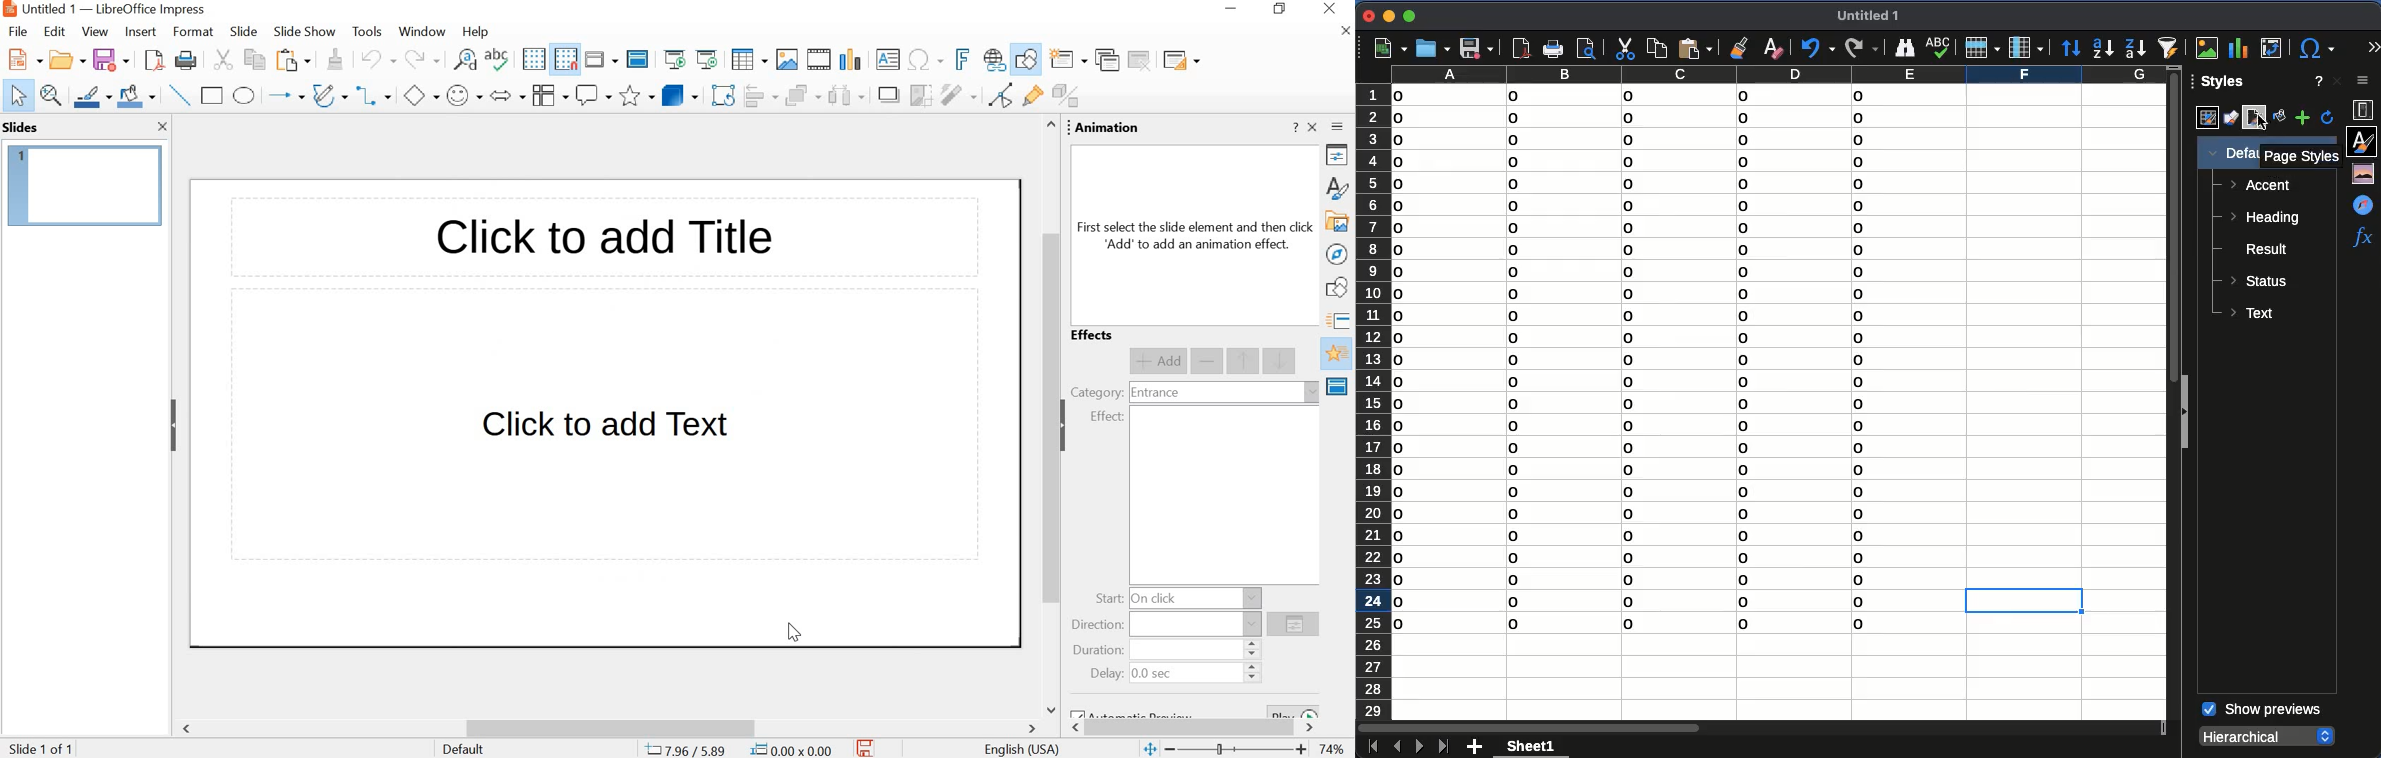 Image resolution: width=2408 pixels, height=784 pixels. What do you see at coordinates (2269, 219) in the screenshot?
I see `heading` at bounding box center [2269, 219].